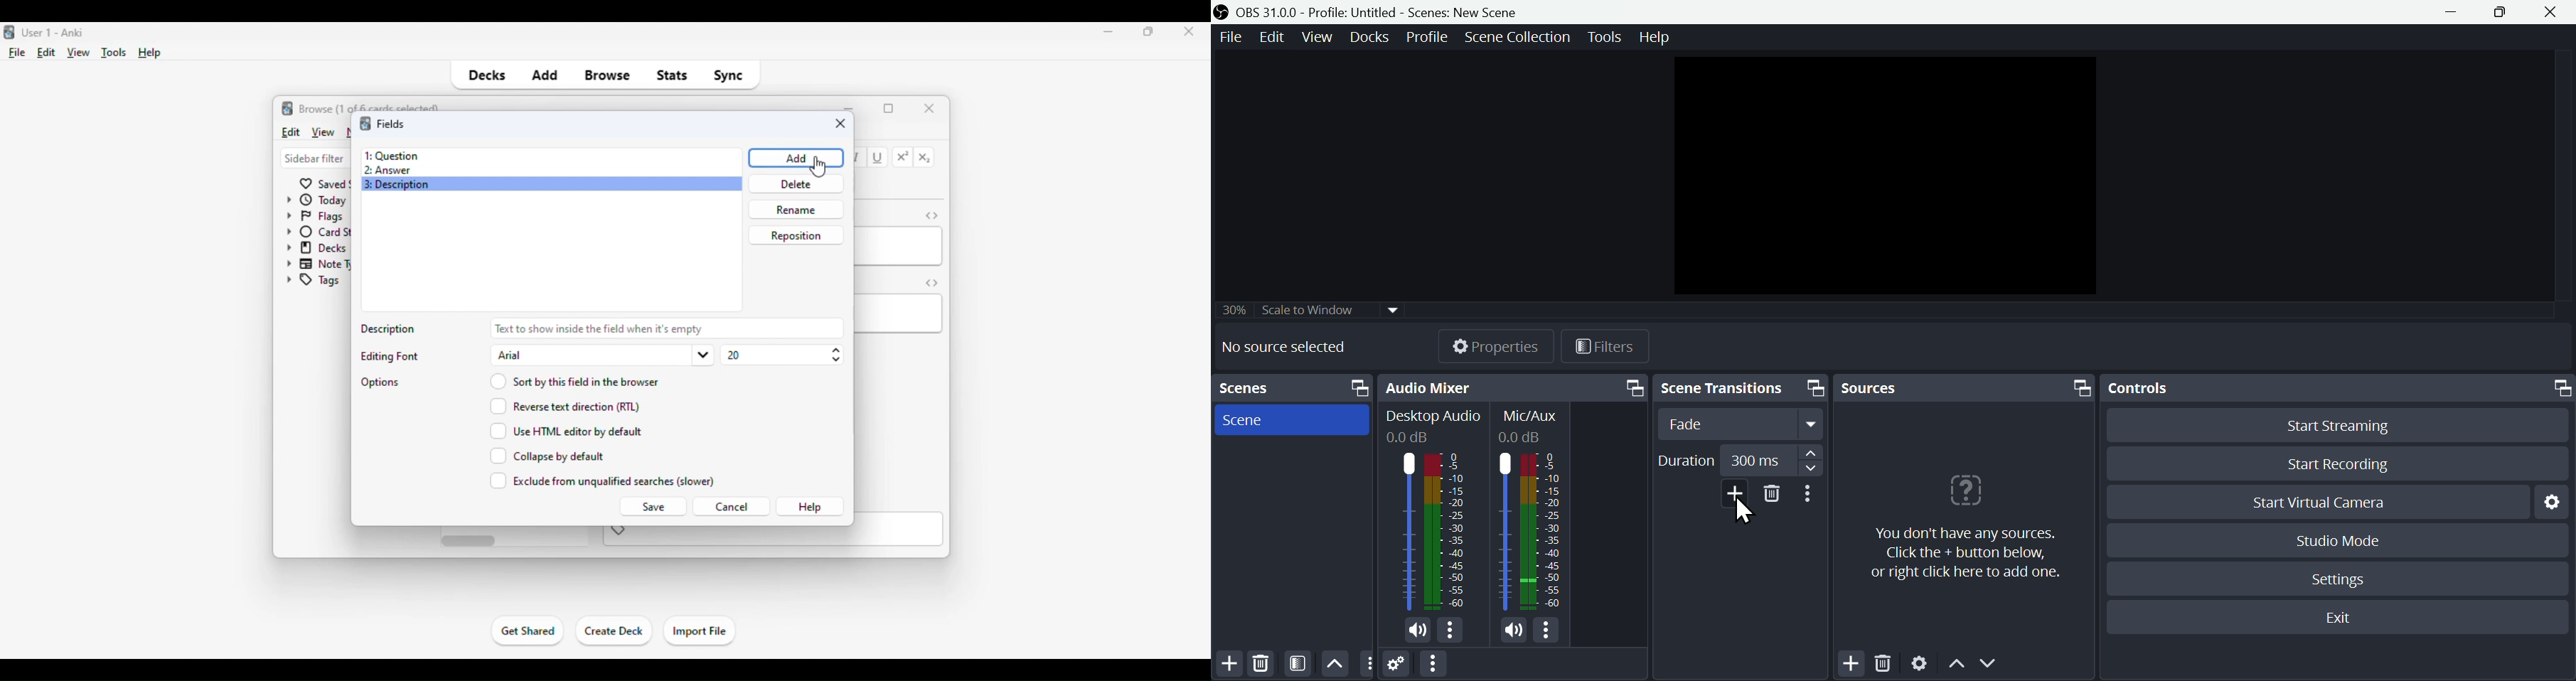 This screenshot has width=2576, height=700. I want to click on Filters, so click(1615, 348).